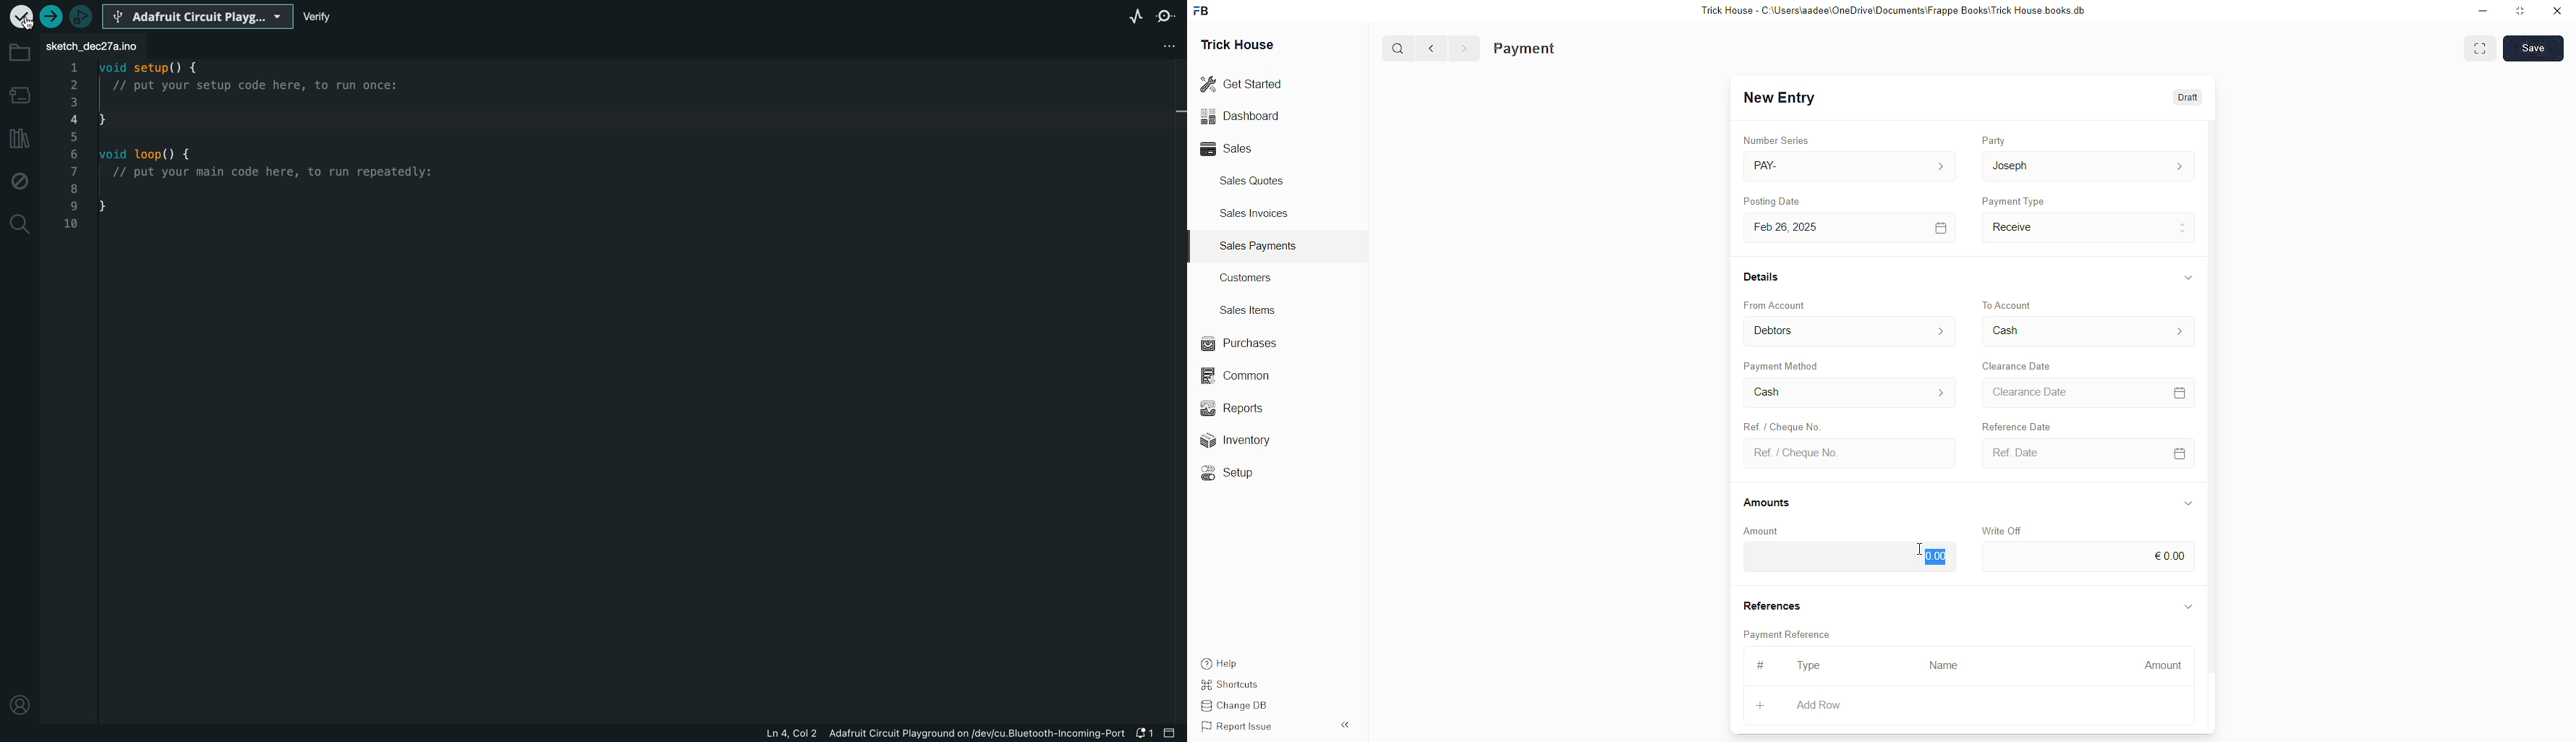  What do you see at coordinates (1465, 49) in the screenshot?
I see `Forward` at bounding box center [1465, 49].